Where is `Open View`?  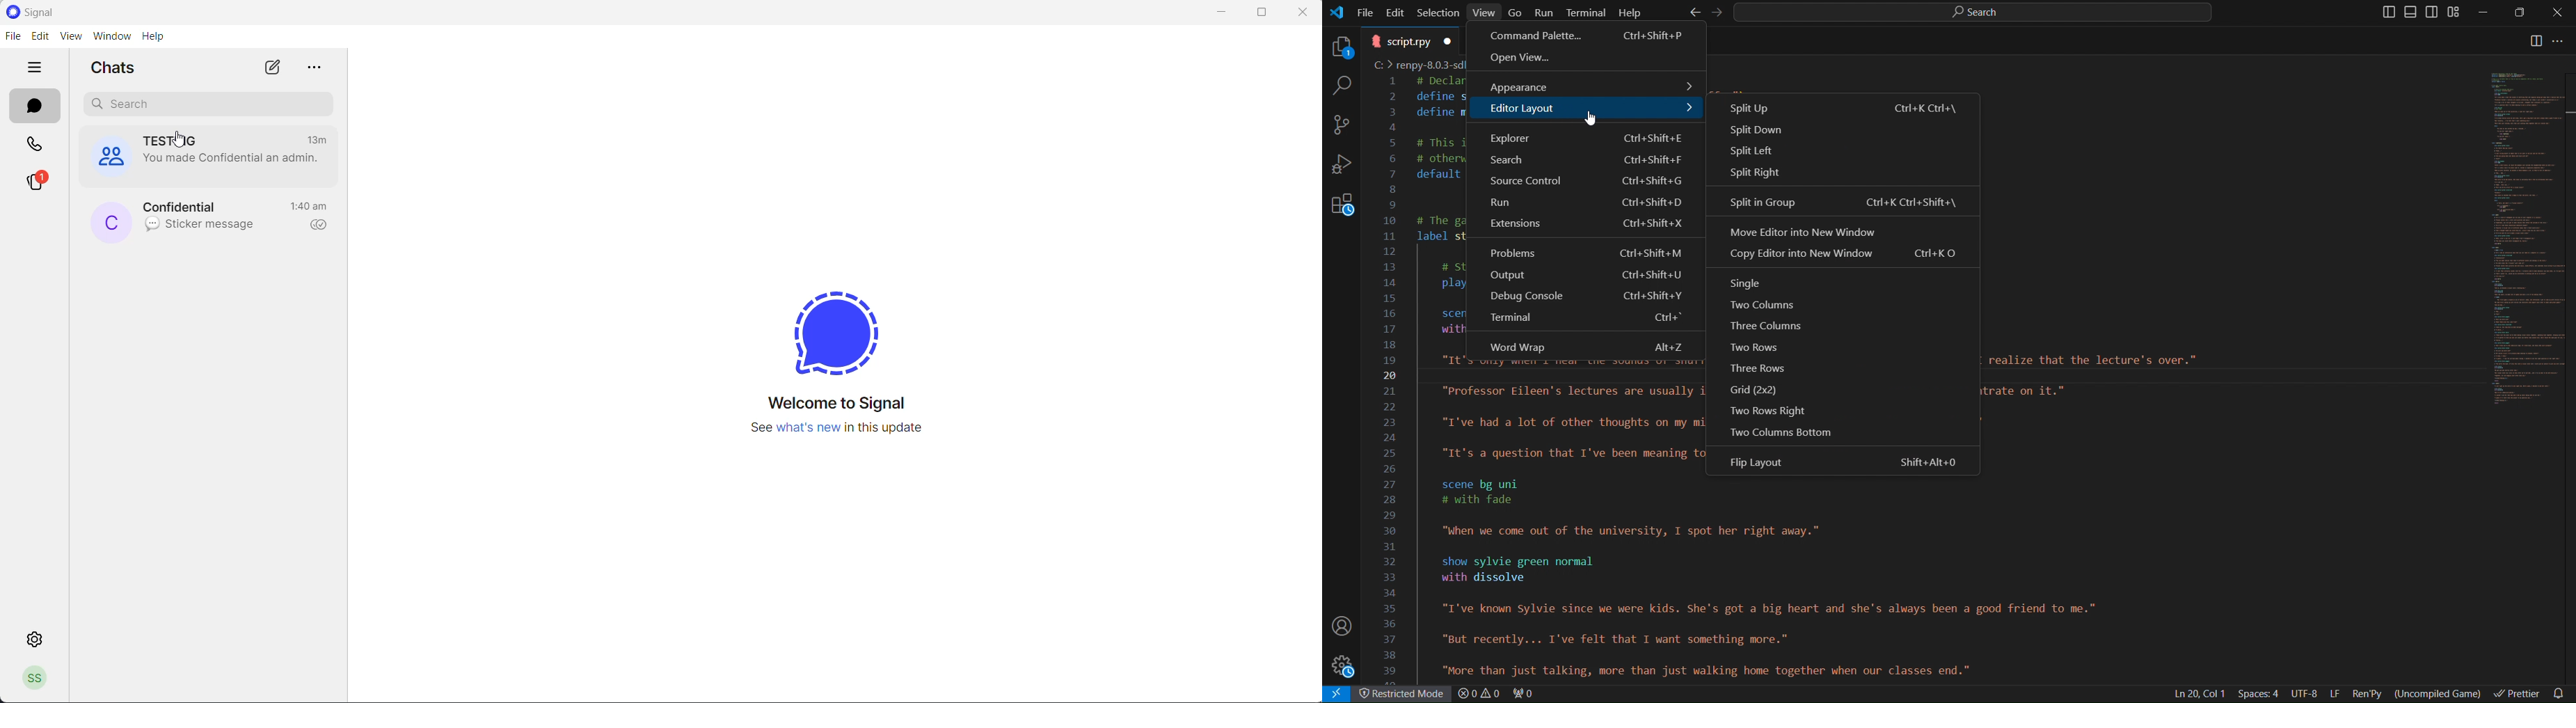 Open View is located at coordinates (1587, 60).